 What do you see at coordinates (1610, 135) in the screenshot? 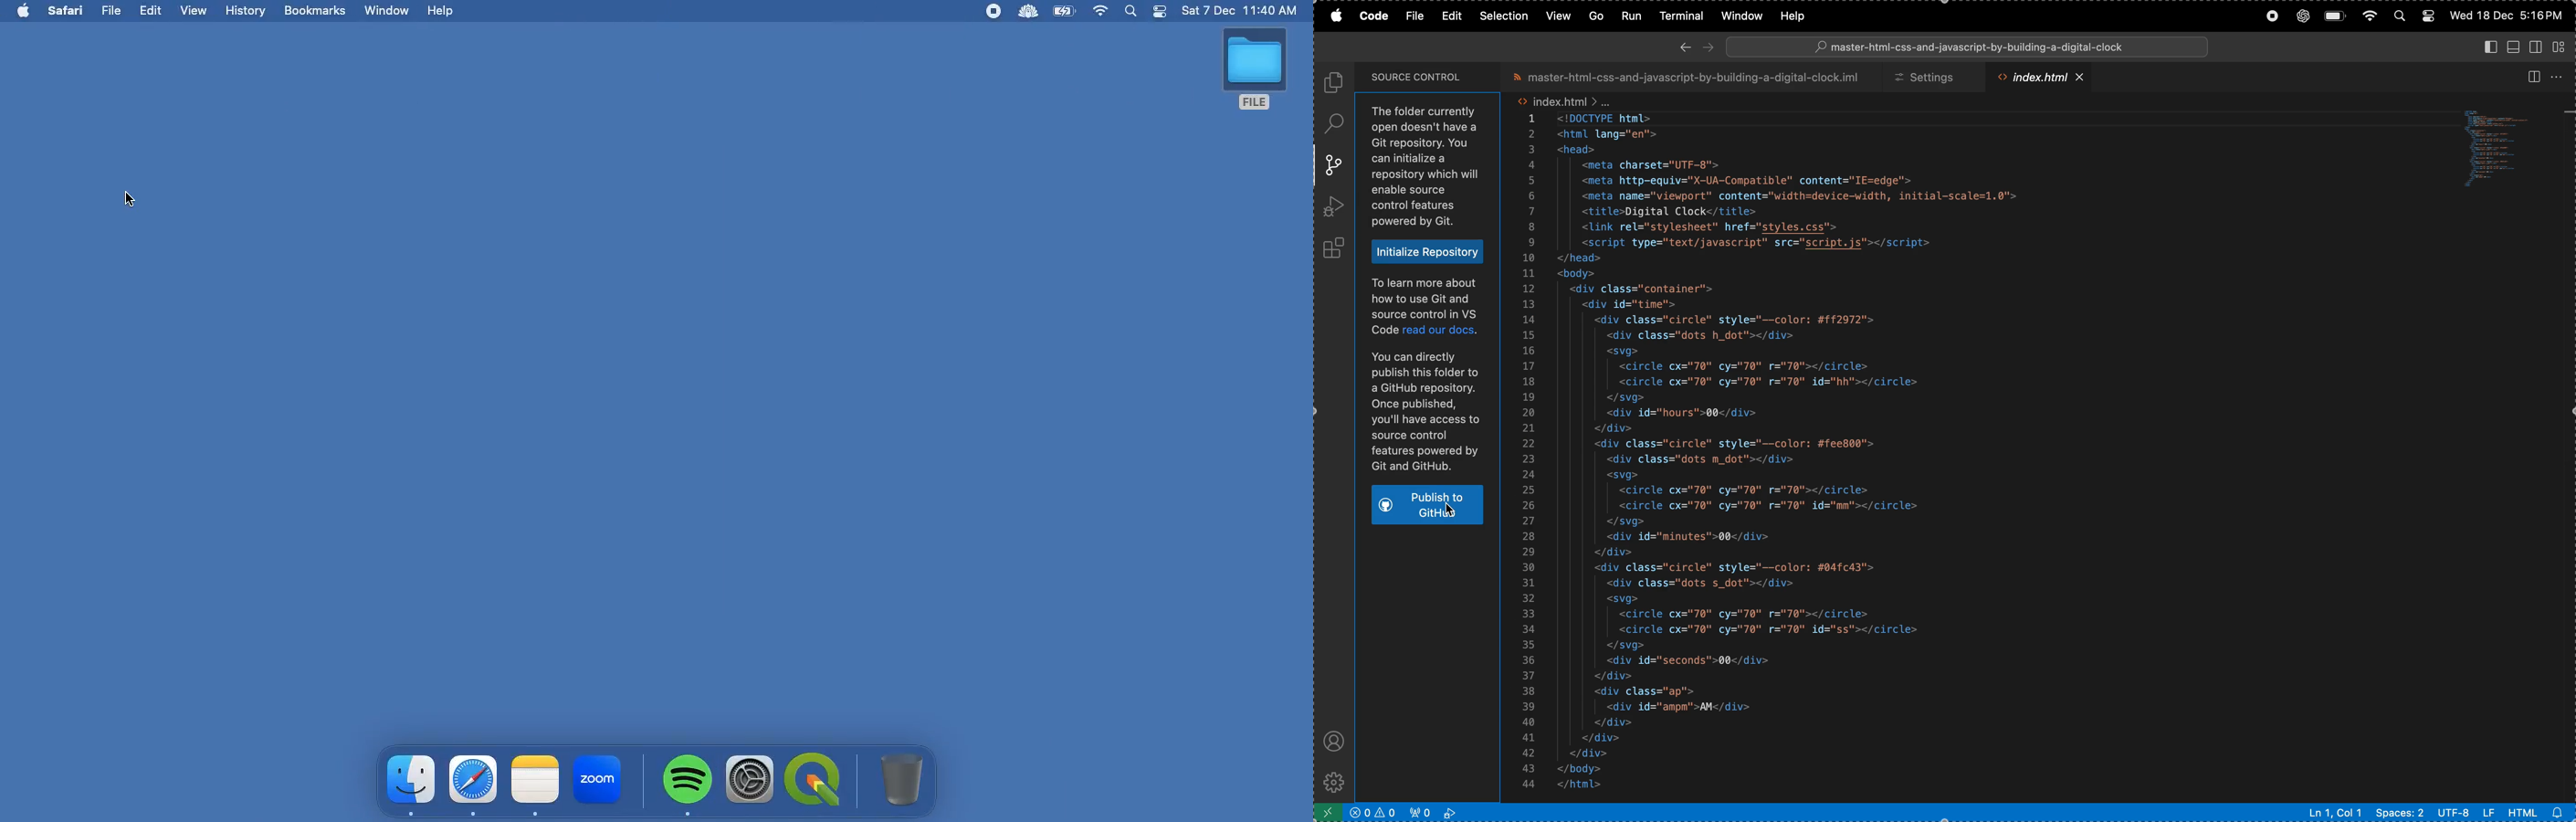
I see `<html lang="en">` at bounding box center [1610, 135].